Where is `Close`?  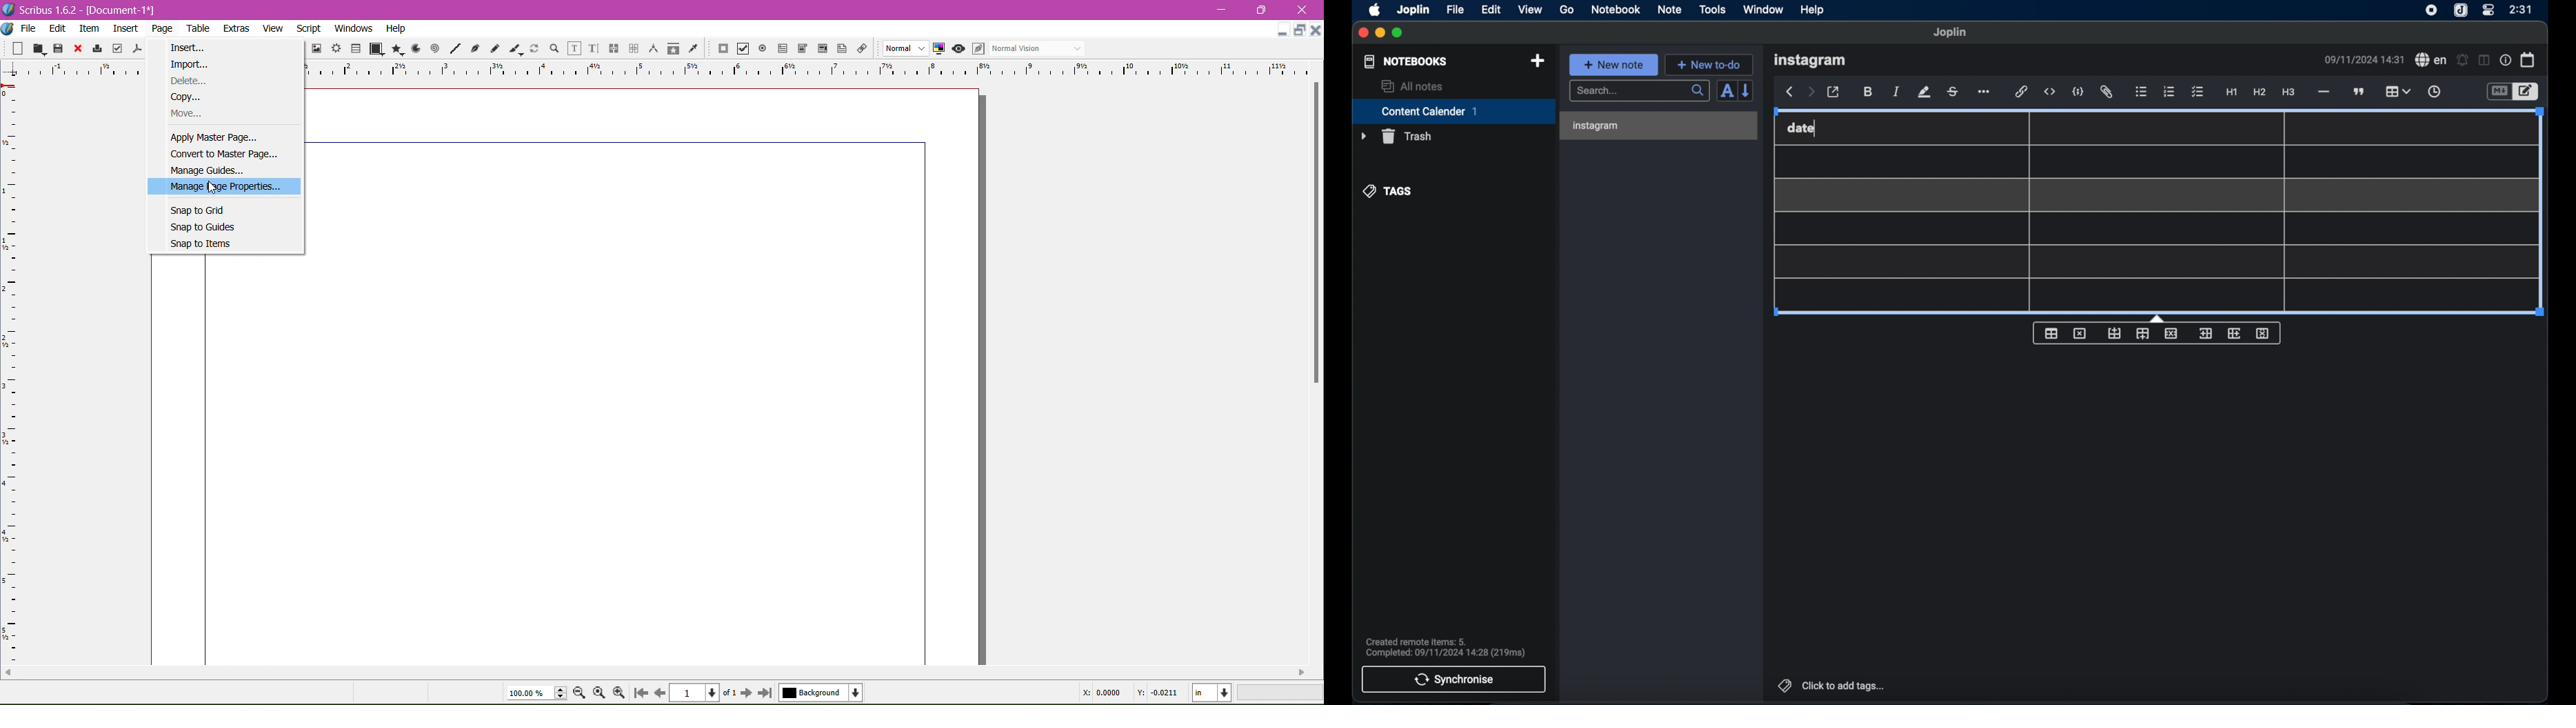
Close is located at coordinates (1297, 10).